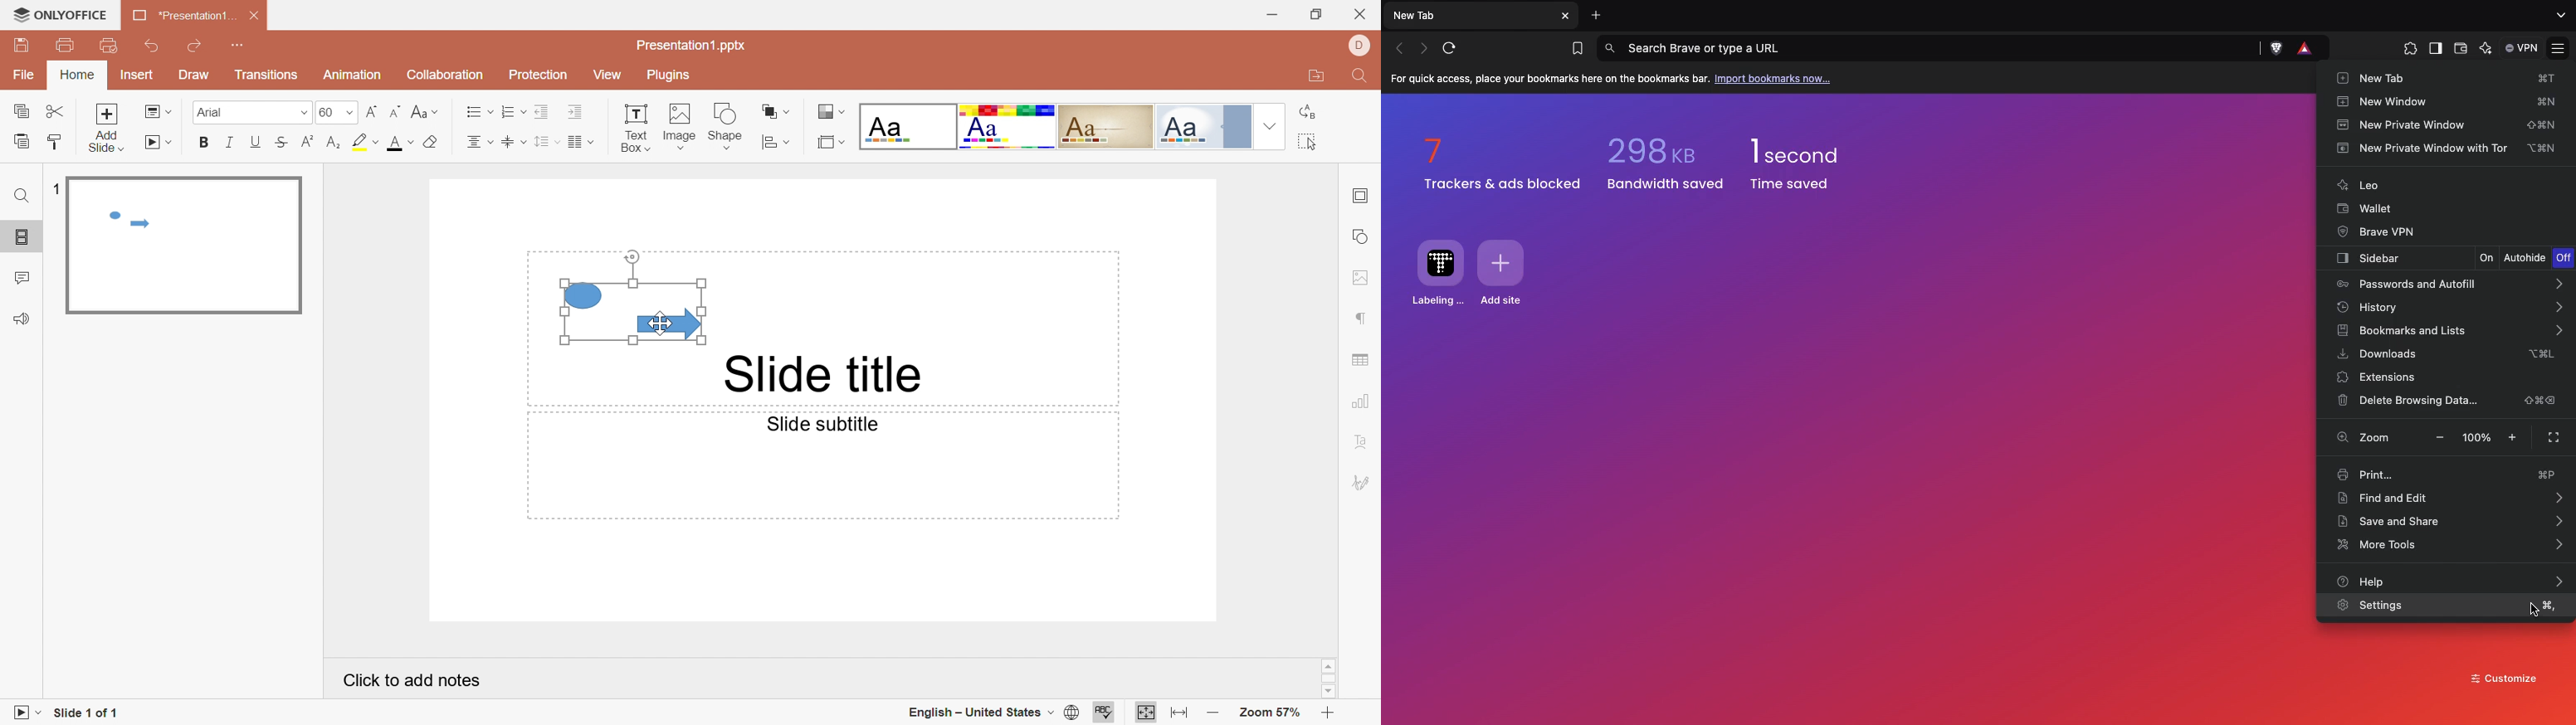  Describe the element at coordinates (188, 247) in the screenshot. I see `Slide 1` at that location.